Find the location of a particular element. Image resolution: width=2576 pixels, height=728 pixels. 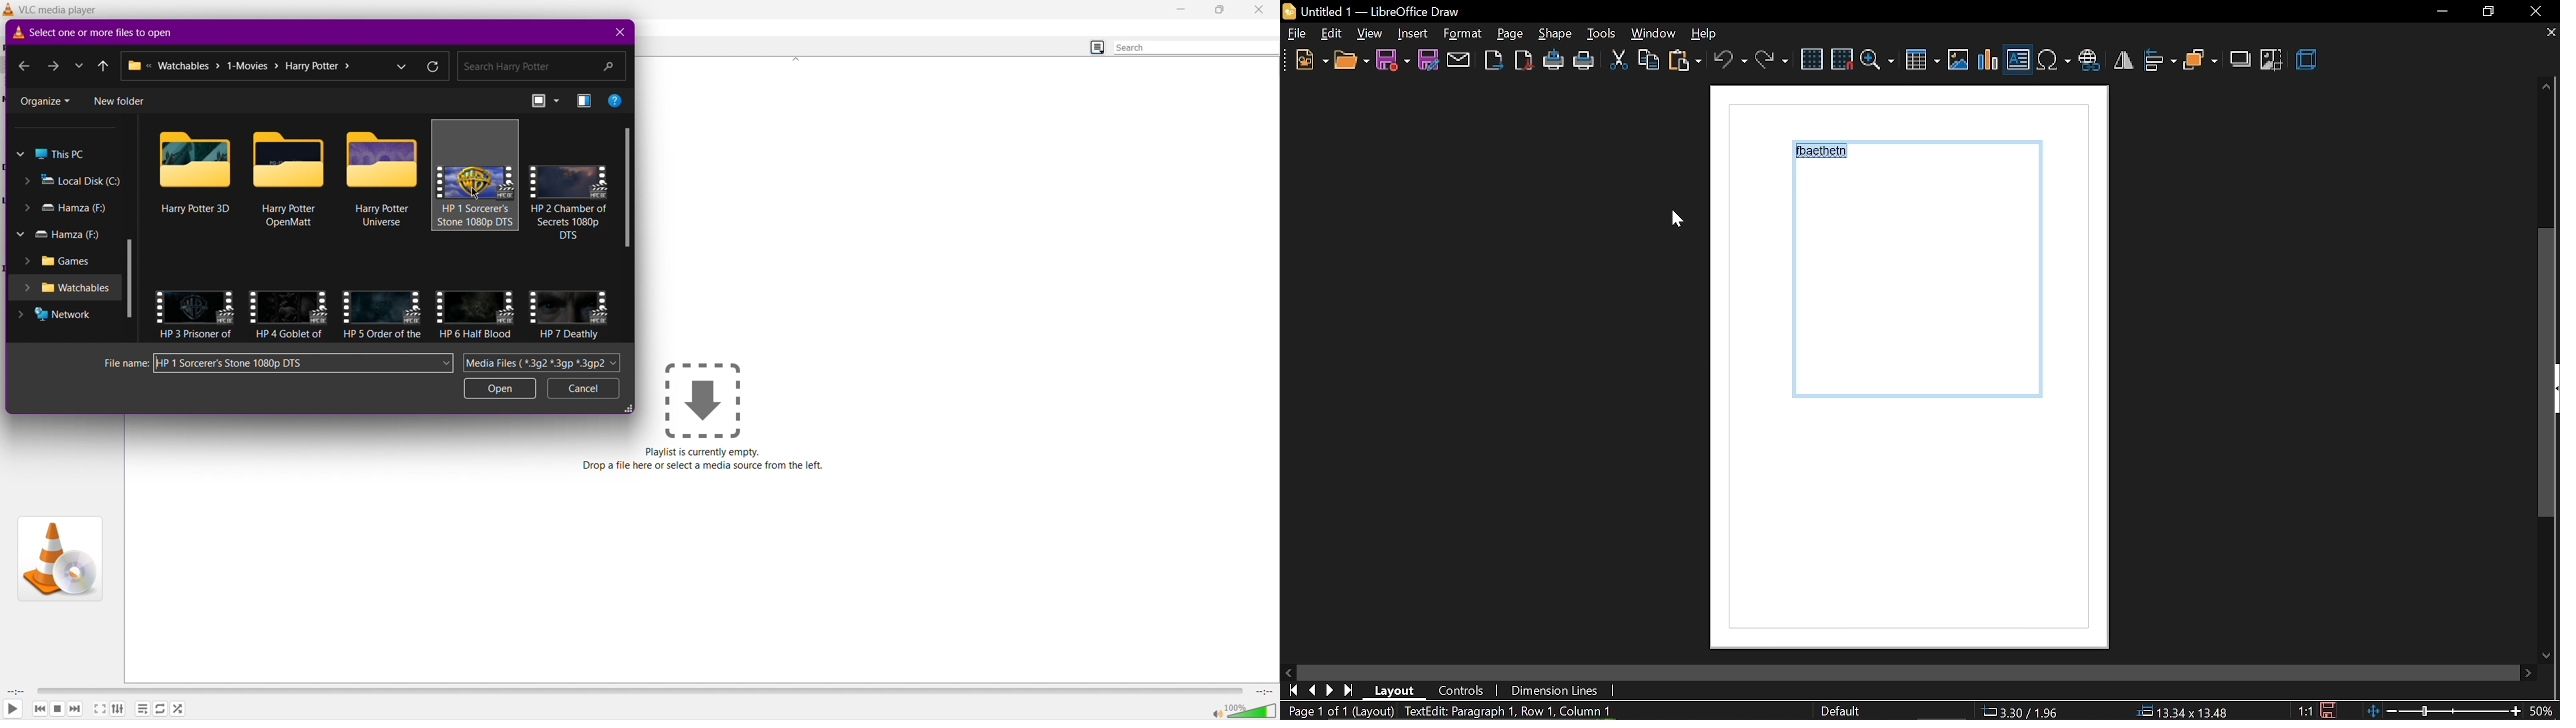

Insert table is located at coordinates (1922, 61).